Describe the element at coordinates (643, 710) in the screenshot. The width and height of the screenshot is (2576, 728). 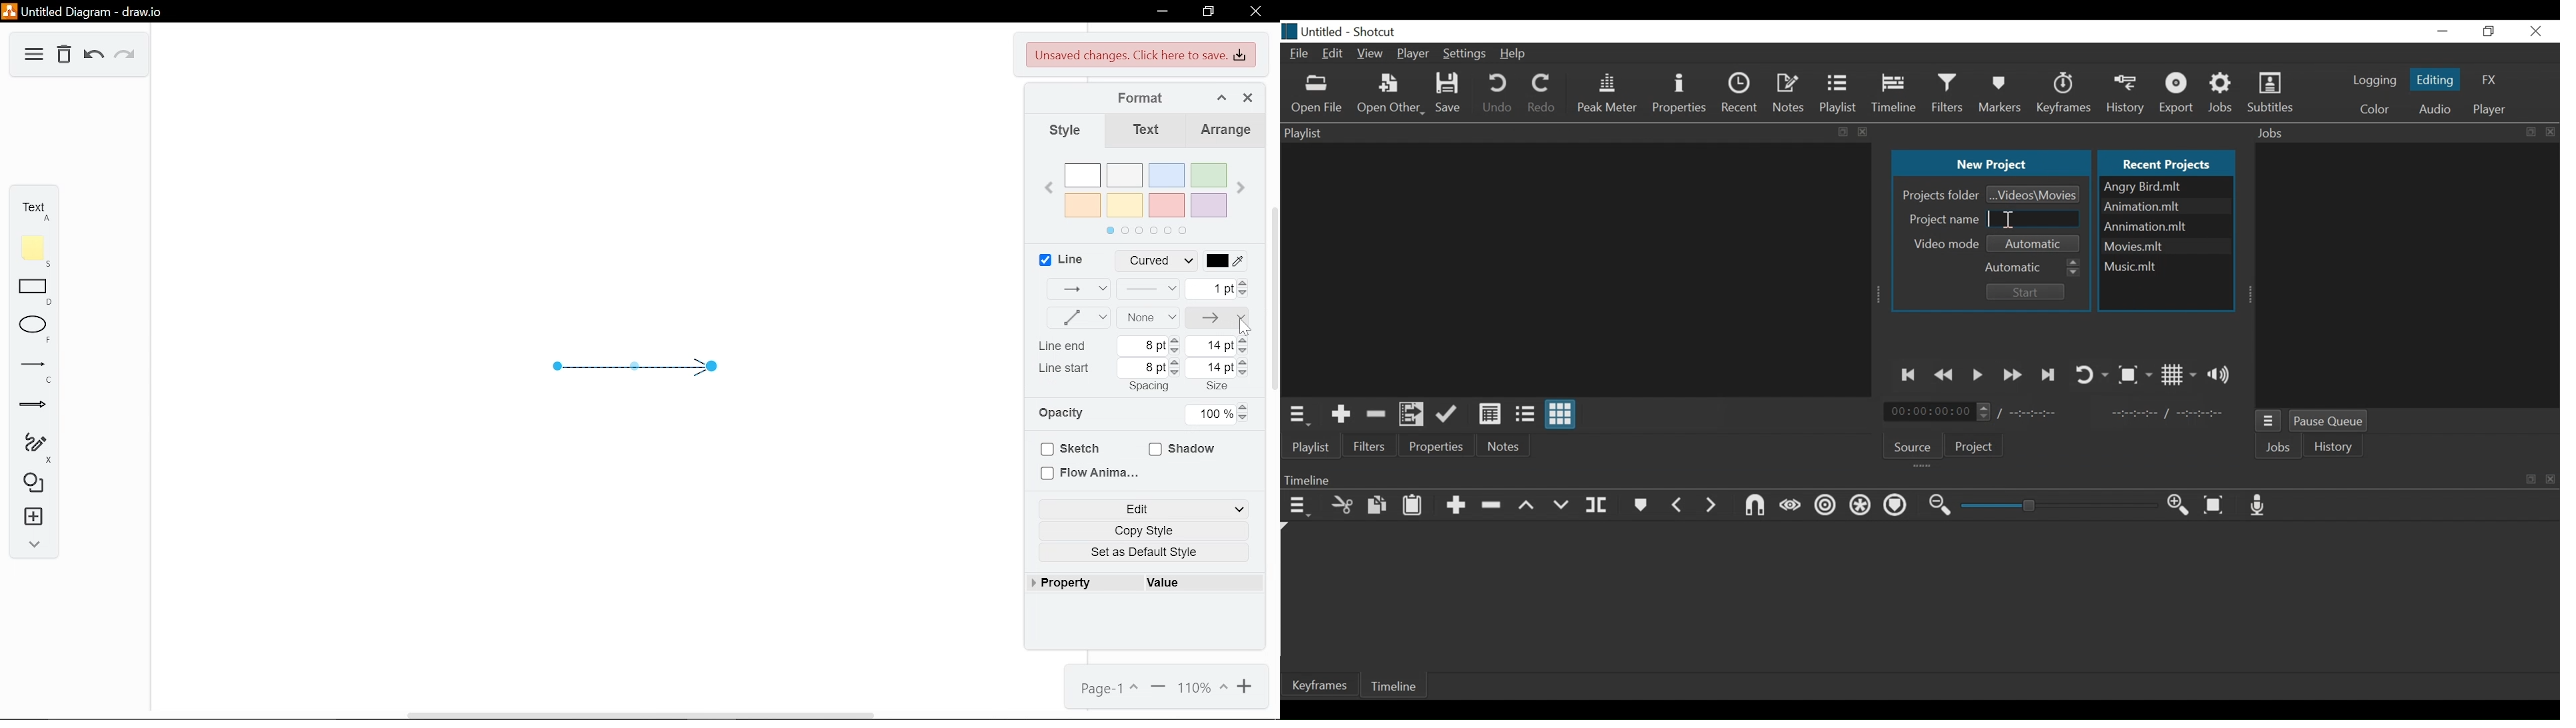
I see `Scroll Bar` at that location.